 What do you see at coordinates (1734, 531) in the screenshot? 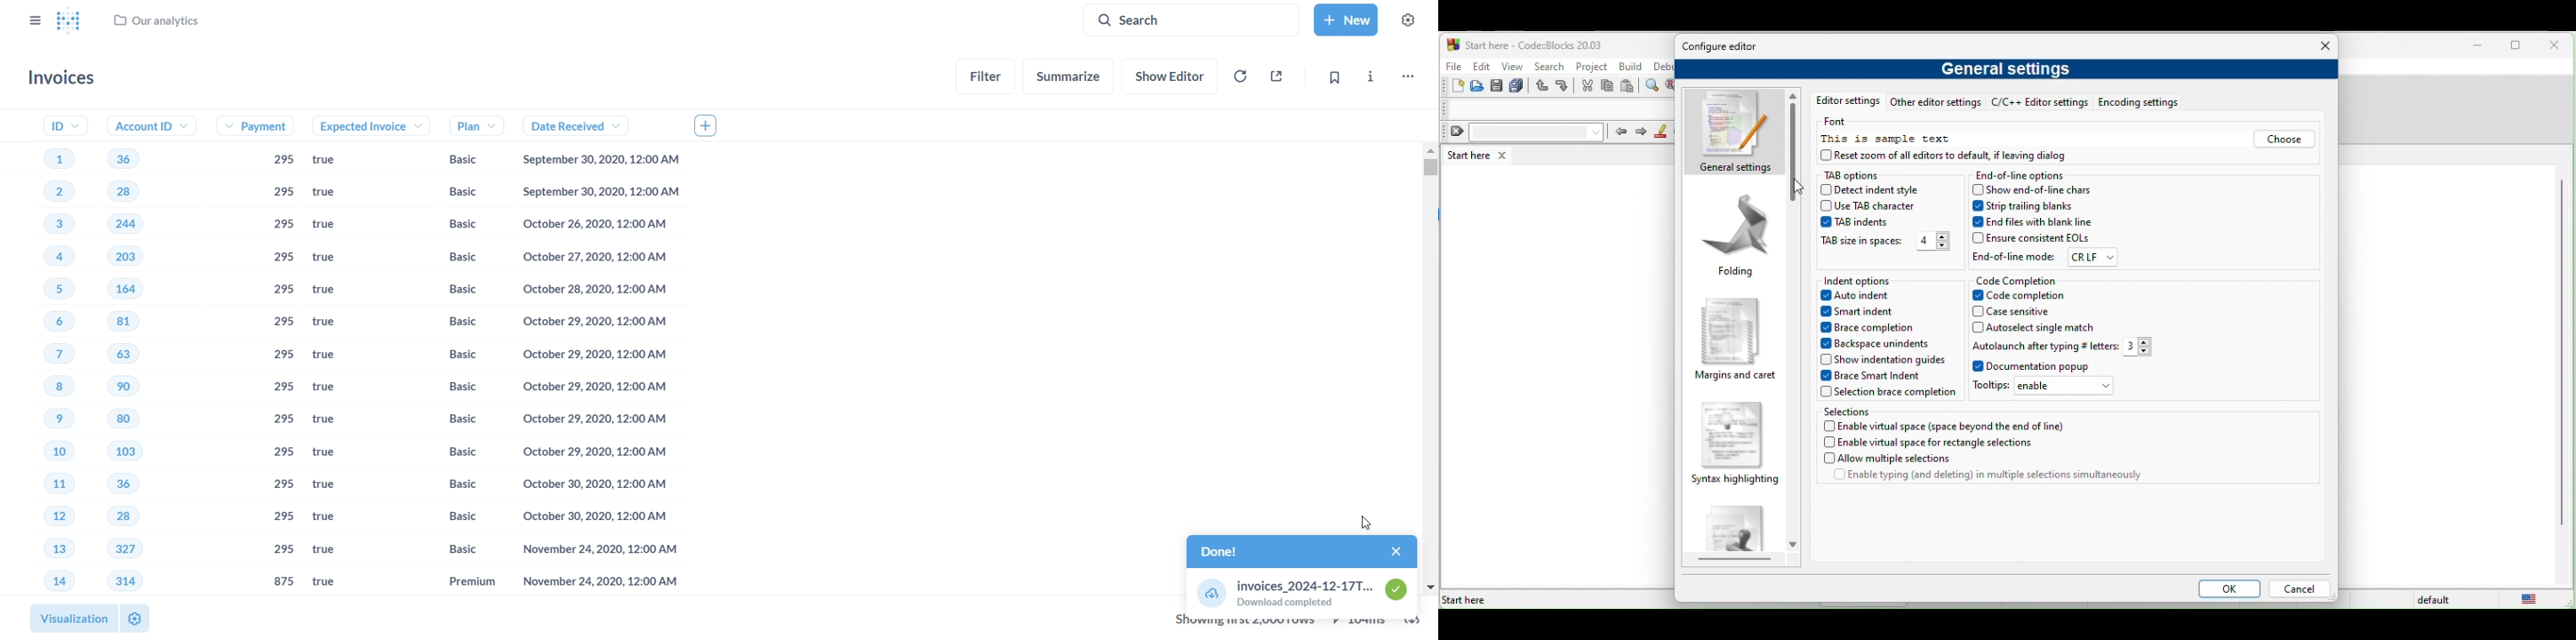
I see `default code` at bounding box center [1734, 531].